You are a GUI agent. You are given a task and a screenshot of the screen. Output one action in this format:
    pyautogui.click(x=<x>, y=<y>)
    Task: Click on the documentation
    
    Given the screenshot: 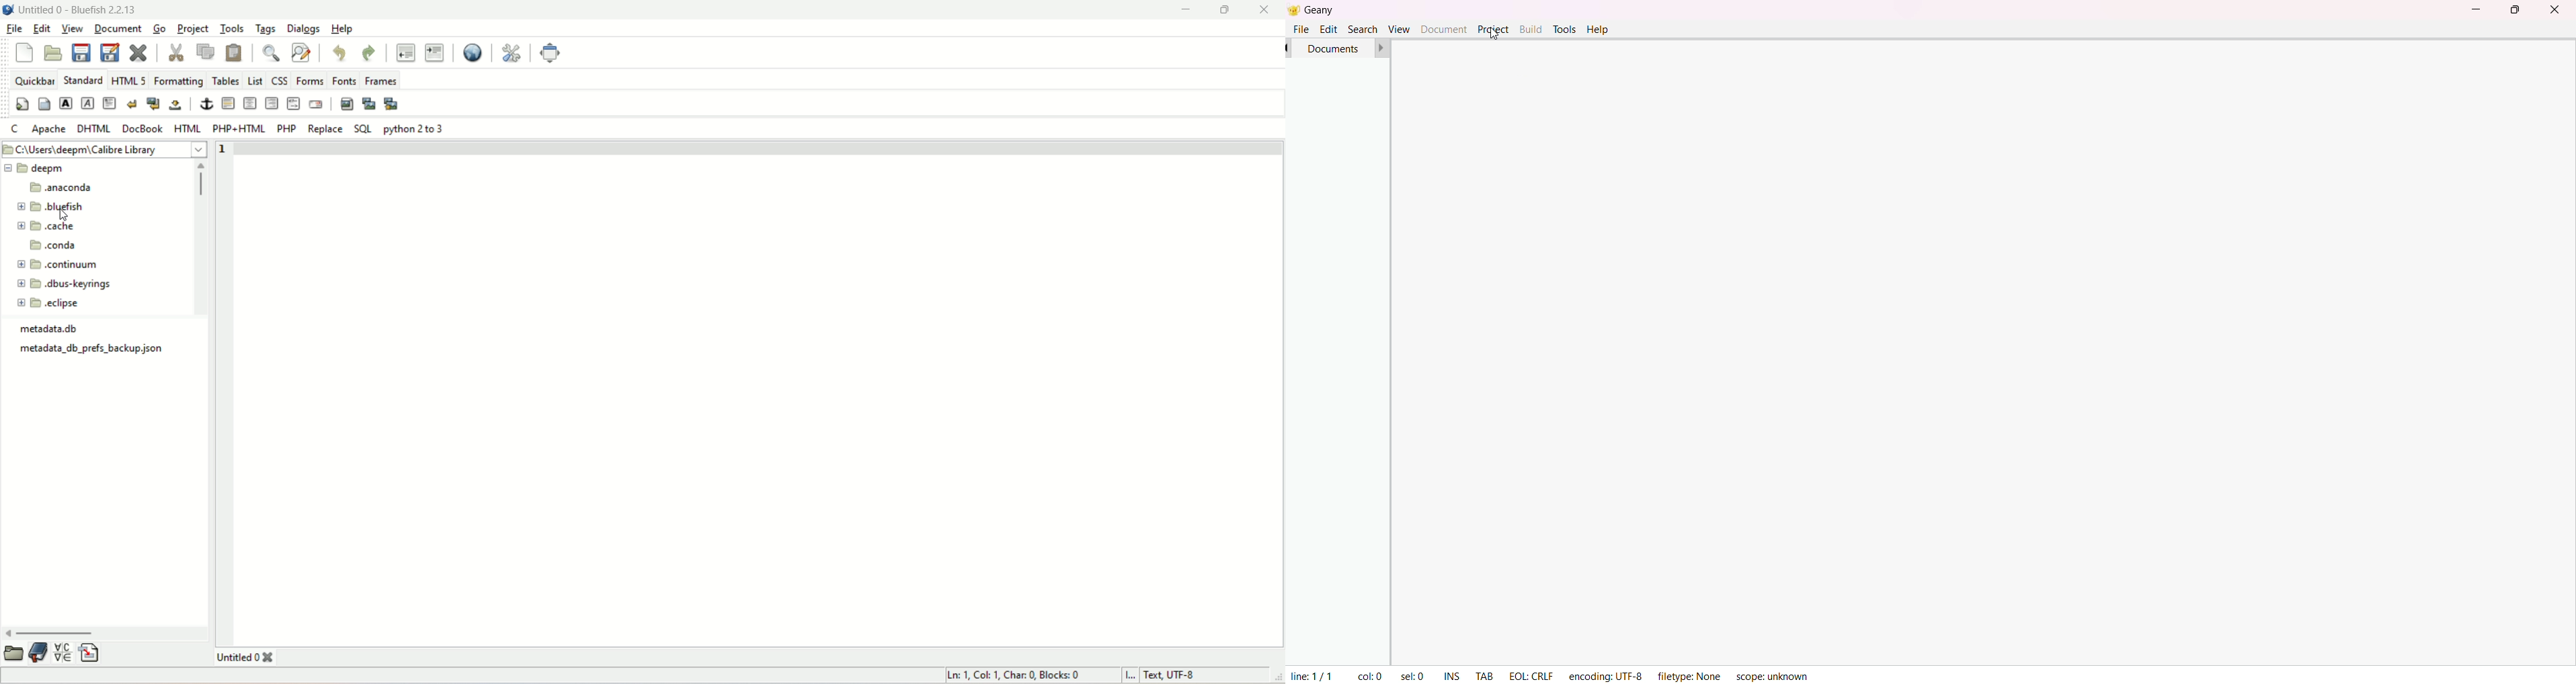 What is the action you would take?
    pyautogui.click(x=40, y=653)
    